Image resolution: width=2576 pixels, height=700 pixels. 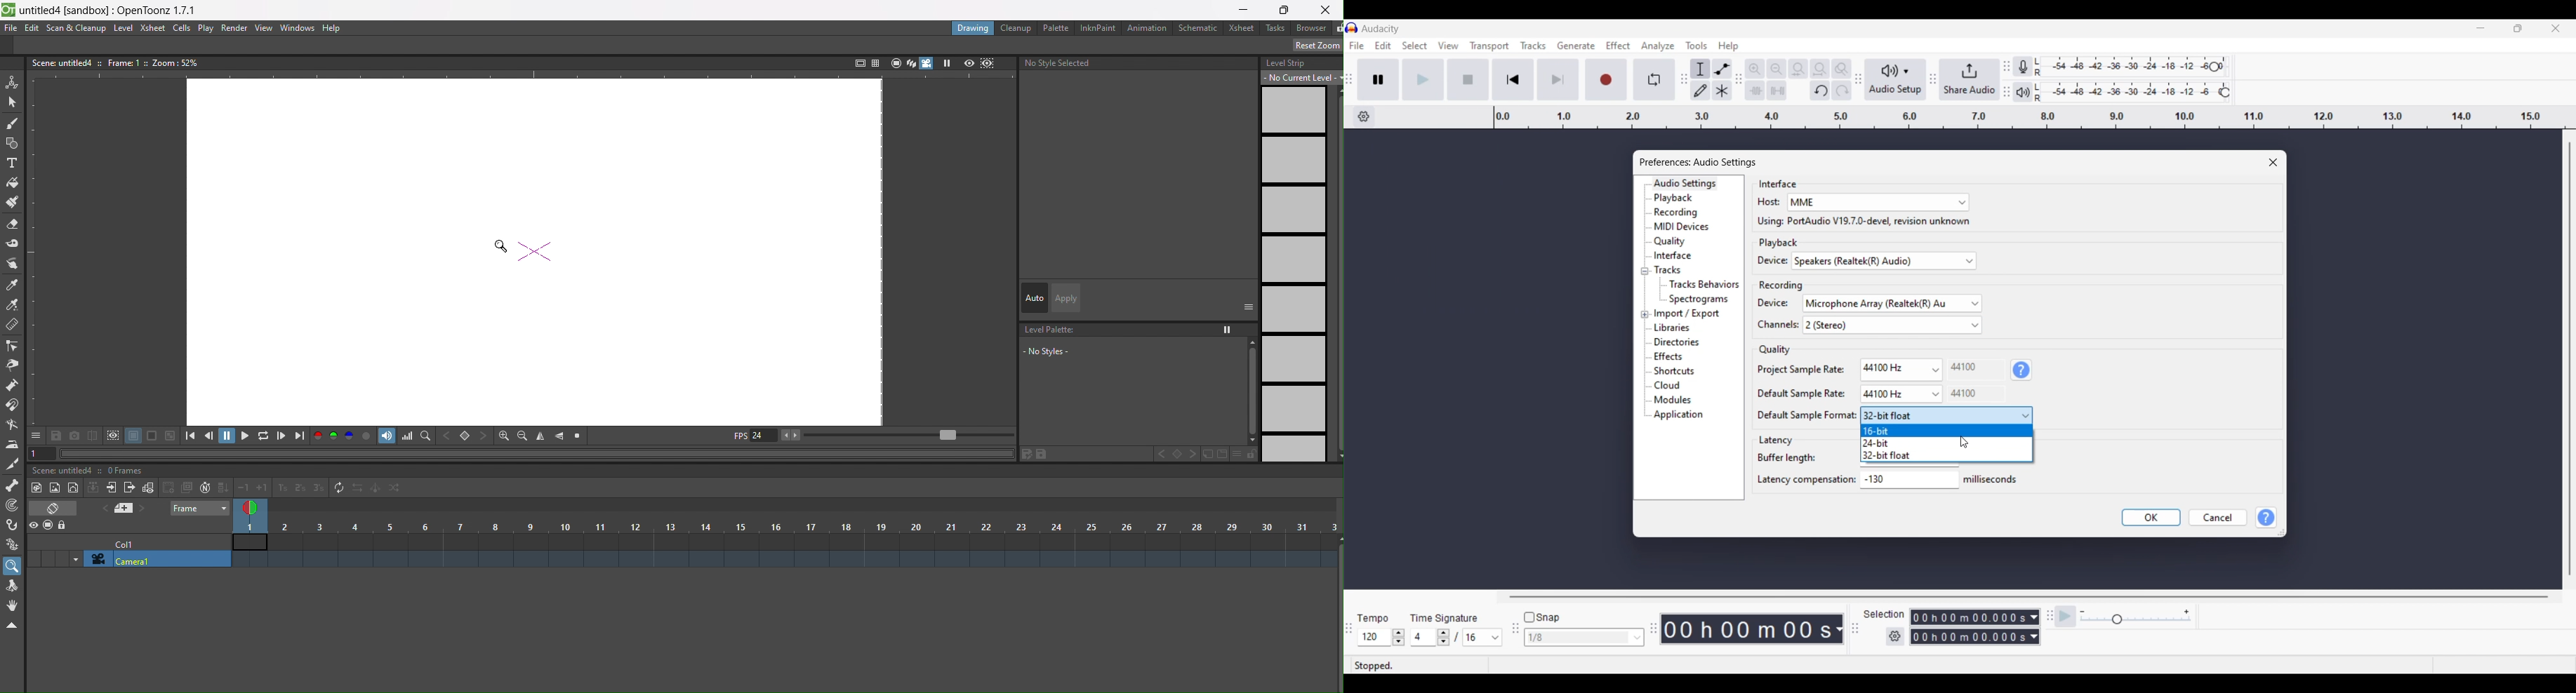 I want to click on hide toolbar, so click(x=15, y=626).